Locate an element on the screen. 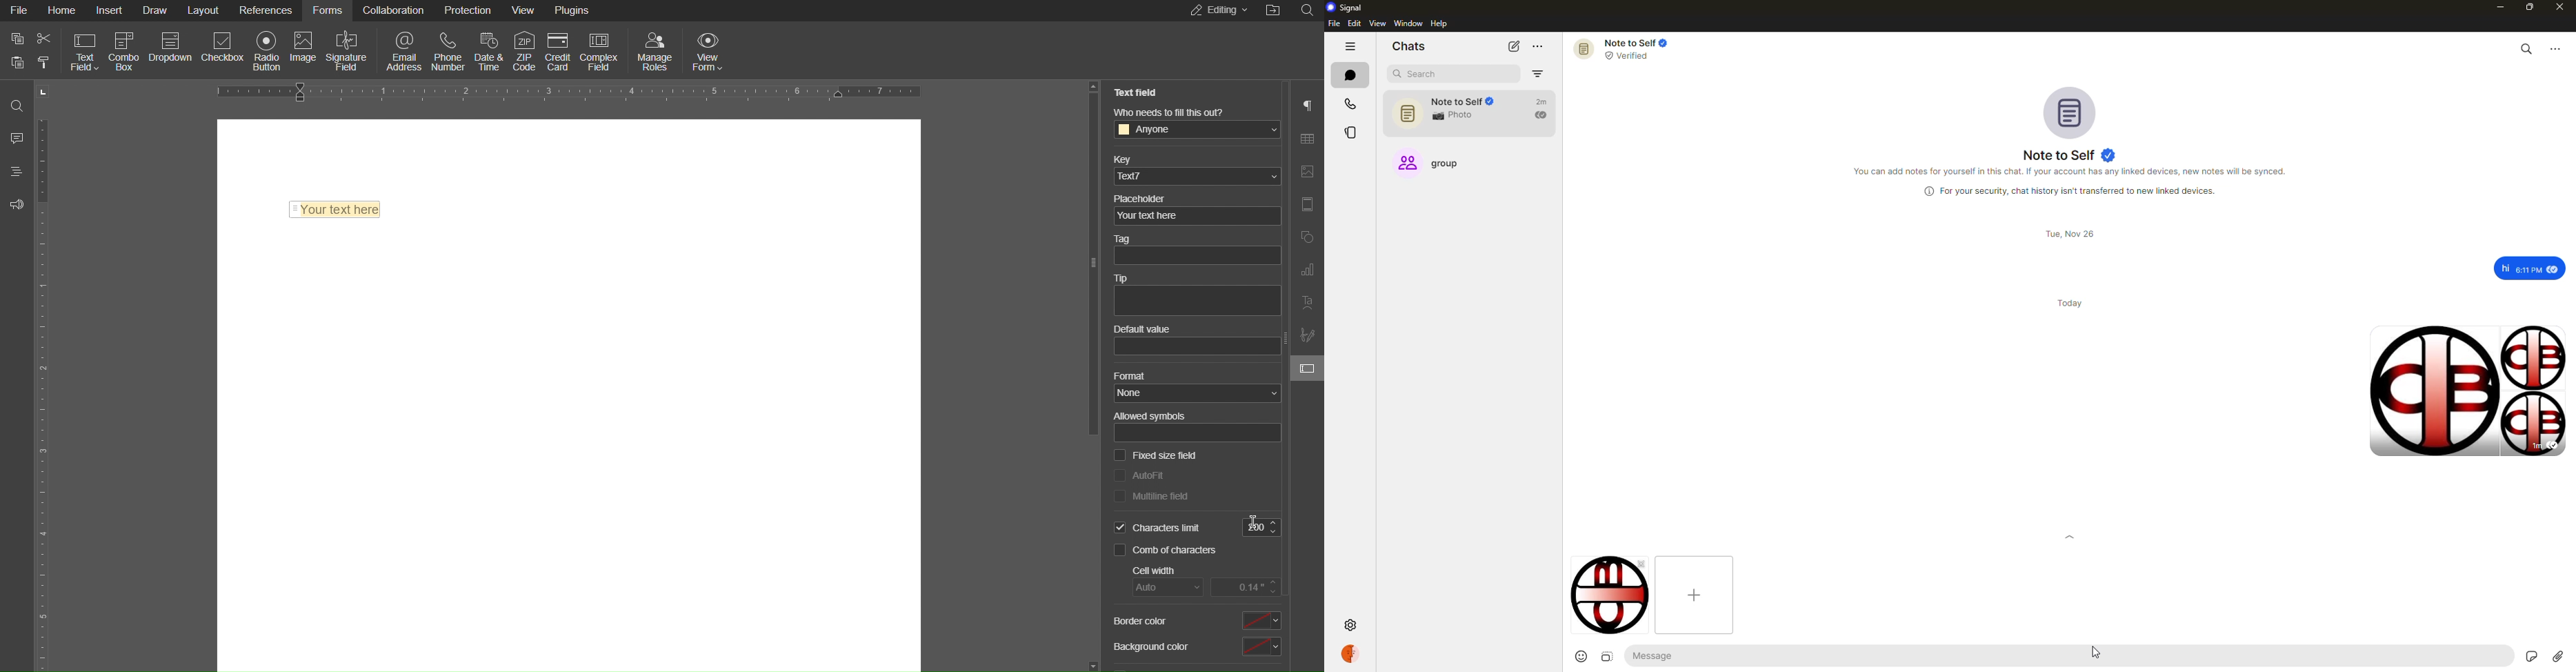  paste is located at coordinates (43, 63).